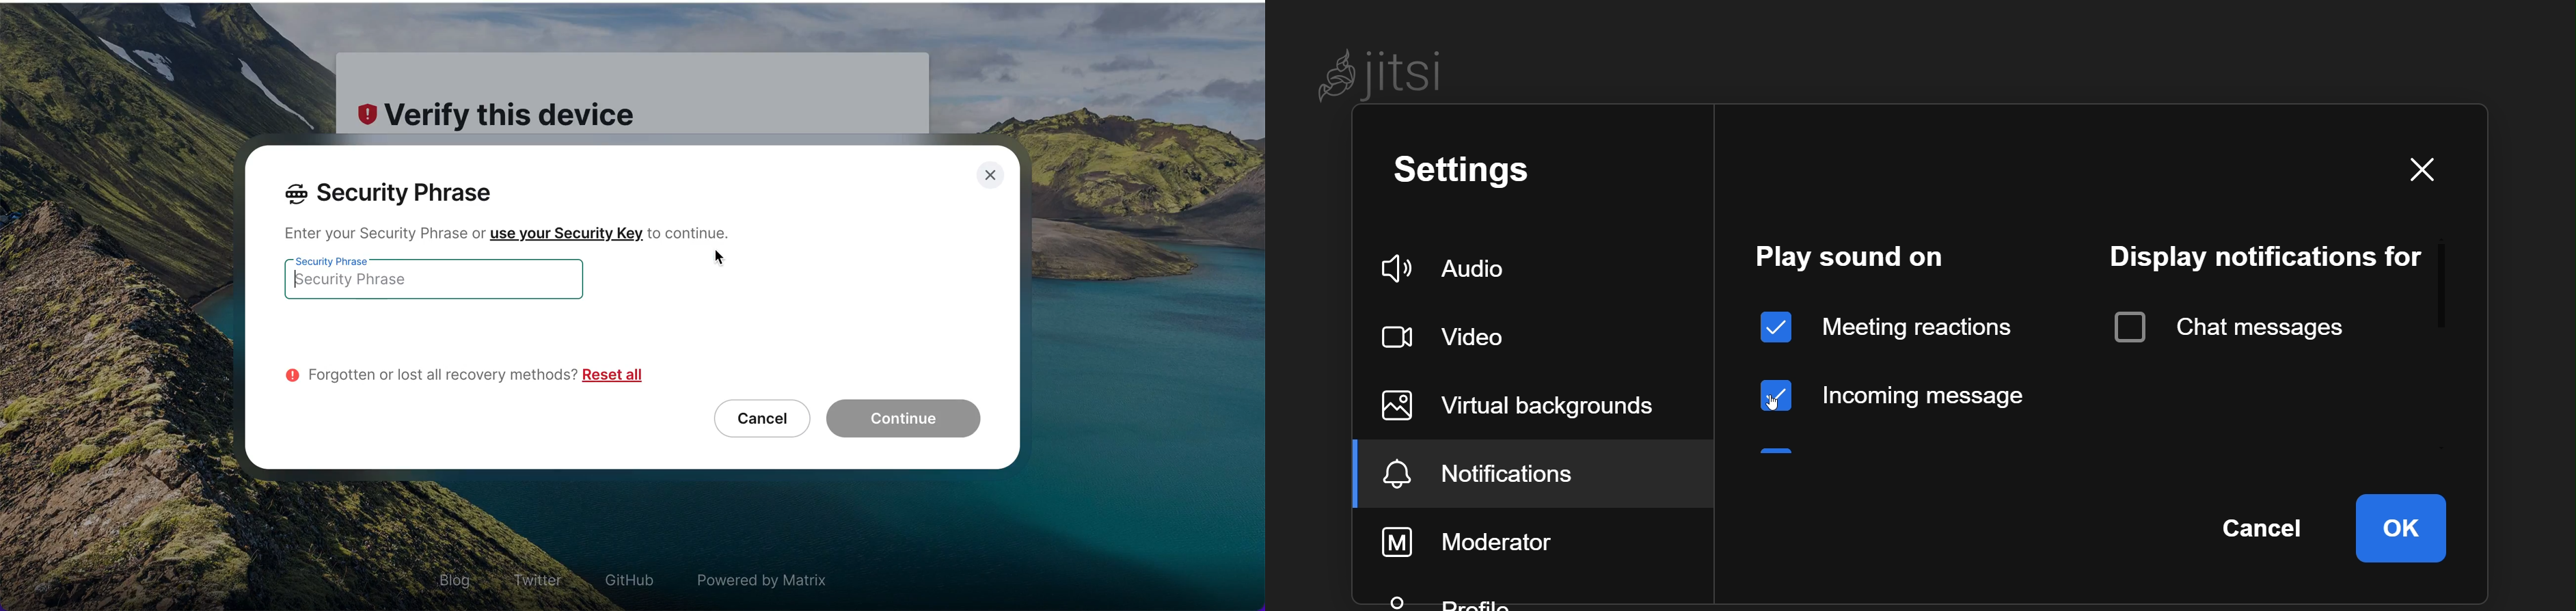  Describe the element at coordinates (429, 369) in the screenshot. I see `forgotten or lost all recovery methods?` at that location.